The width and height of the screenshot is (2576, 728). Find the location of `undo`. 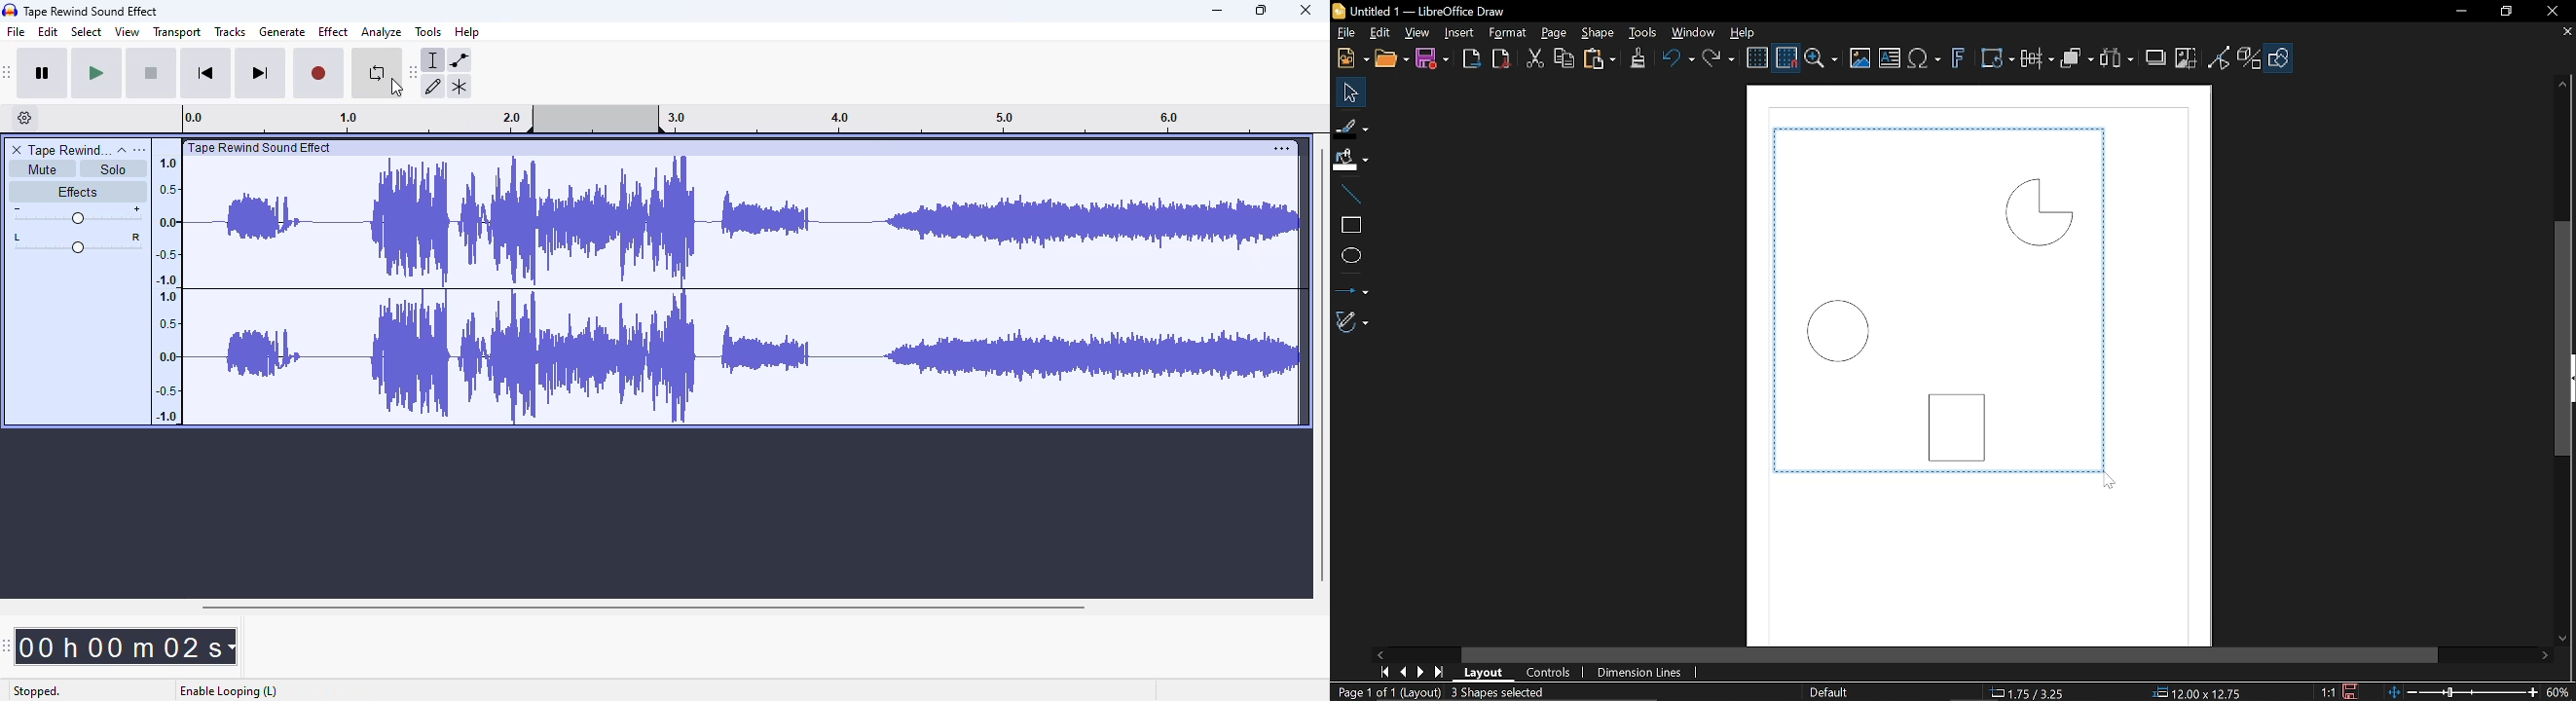

undo is located at coordinates (1679, 60).